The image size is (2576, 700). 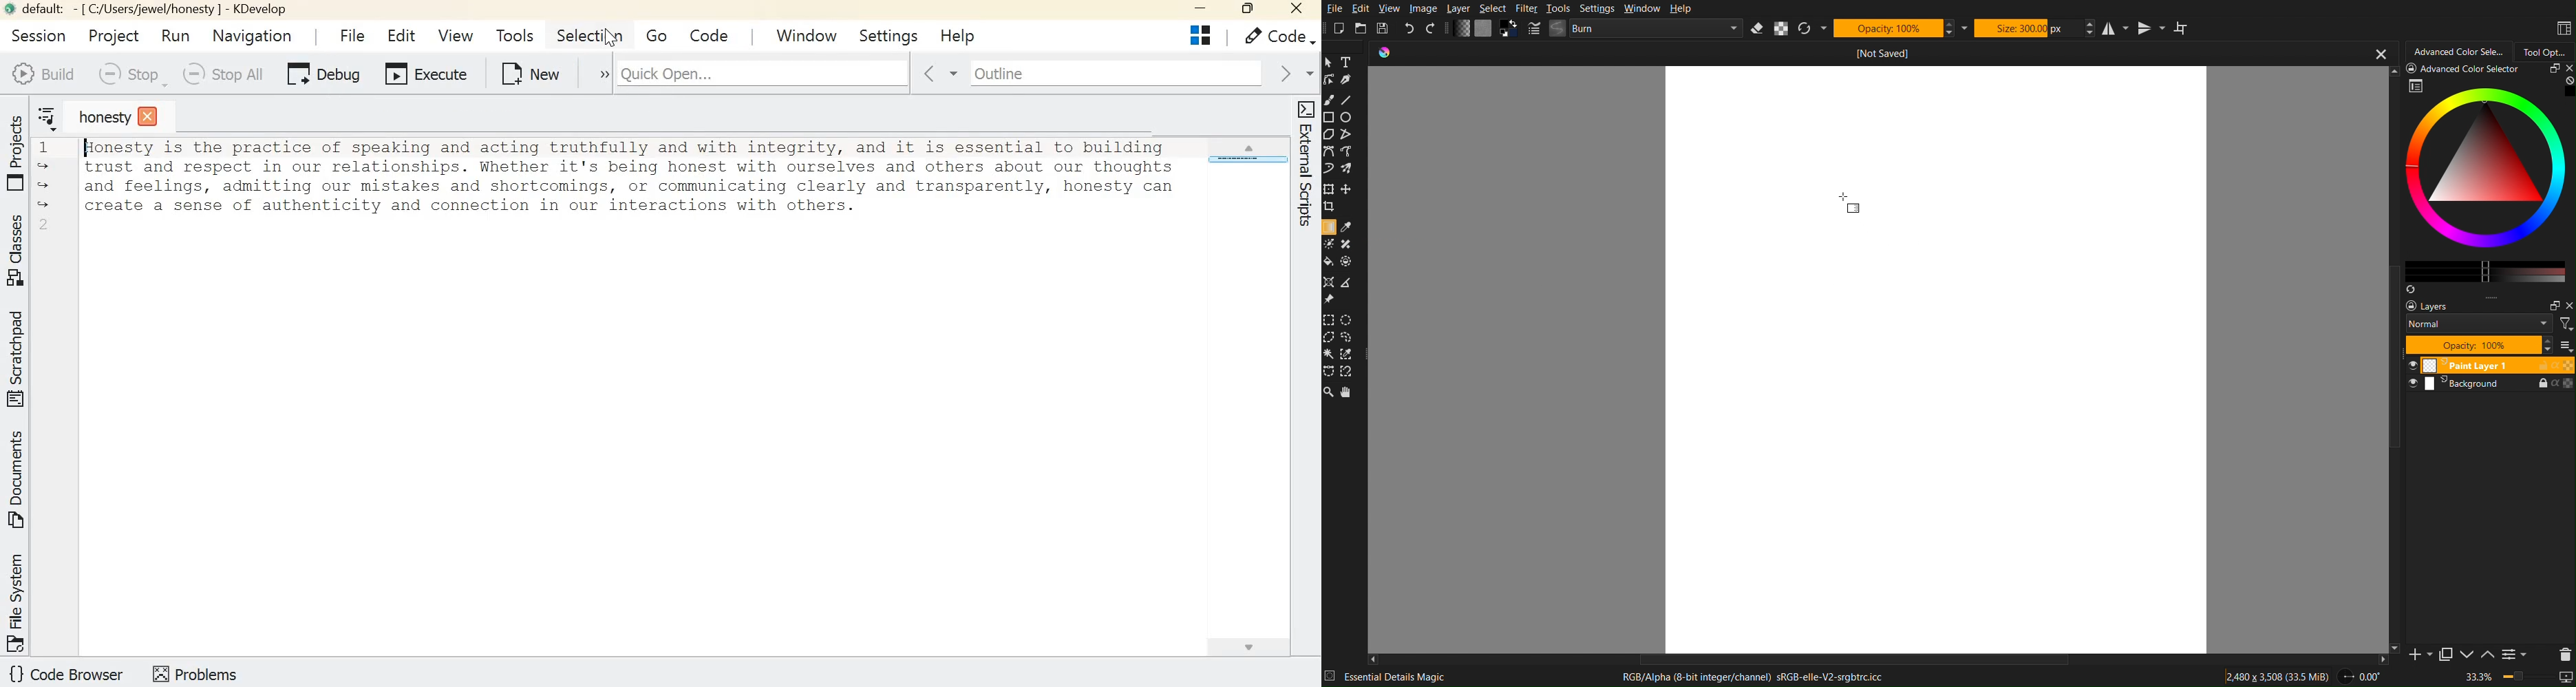 What do you see at coordinates (1879, 54) in the screenshot?
I see `Current document` at bounding box center [1879, 54].